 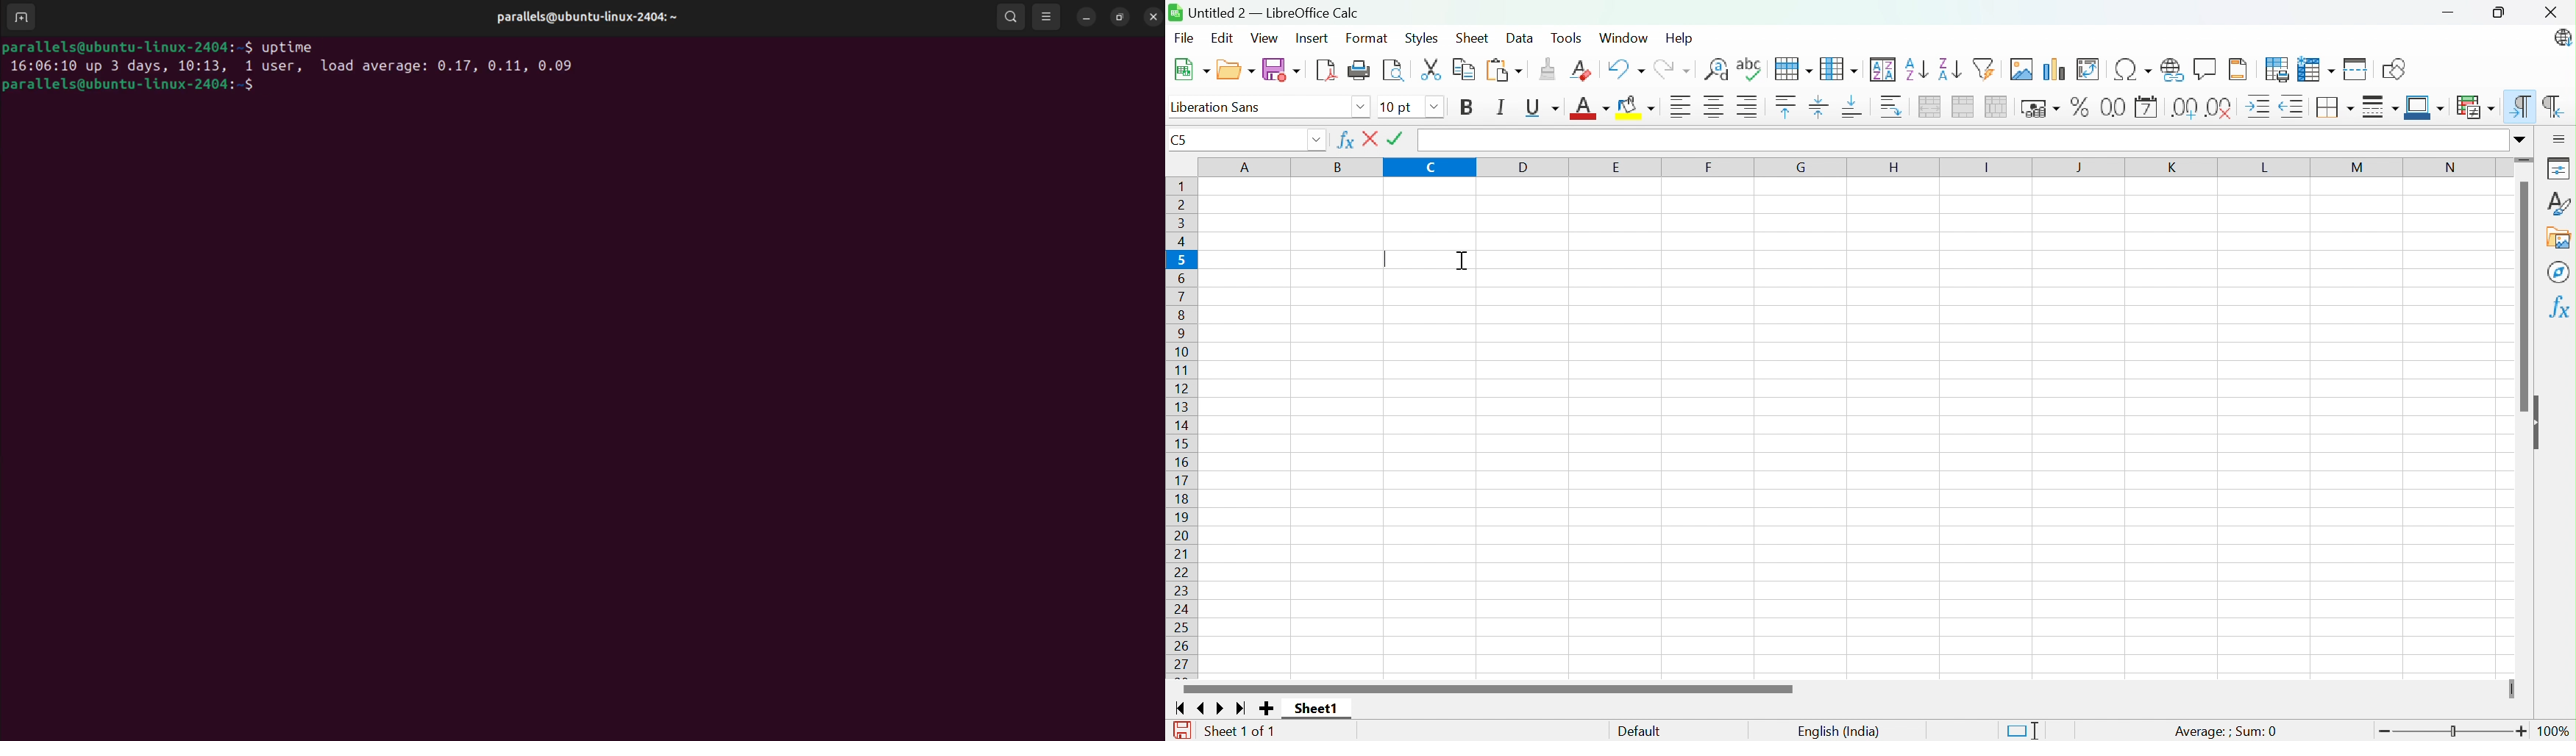 What do you see at coordinates (450, 66) in the screenshot?
I see `load average` at bounding box center [450, 66].